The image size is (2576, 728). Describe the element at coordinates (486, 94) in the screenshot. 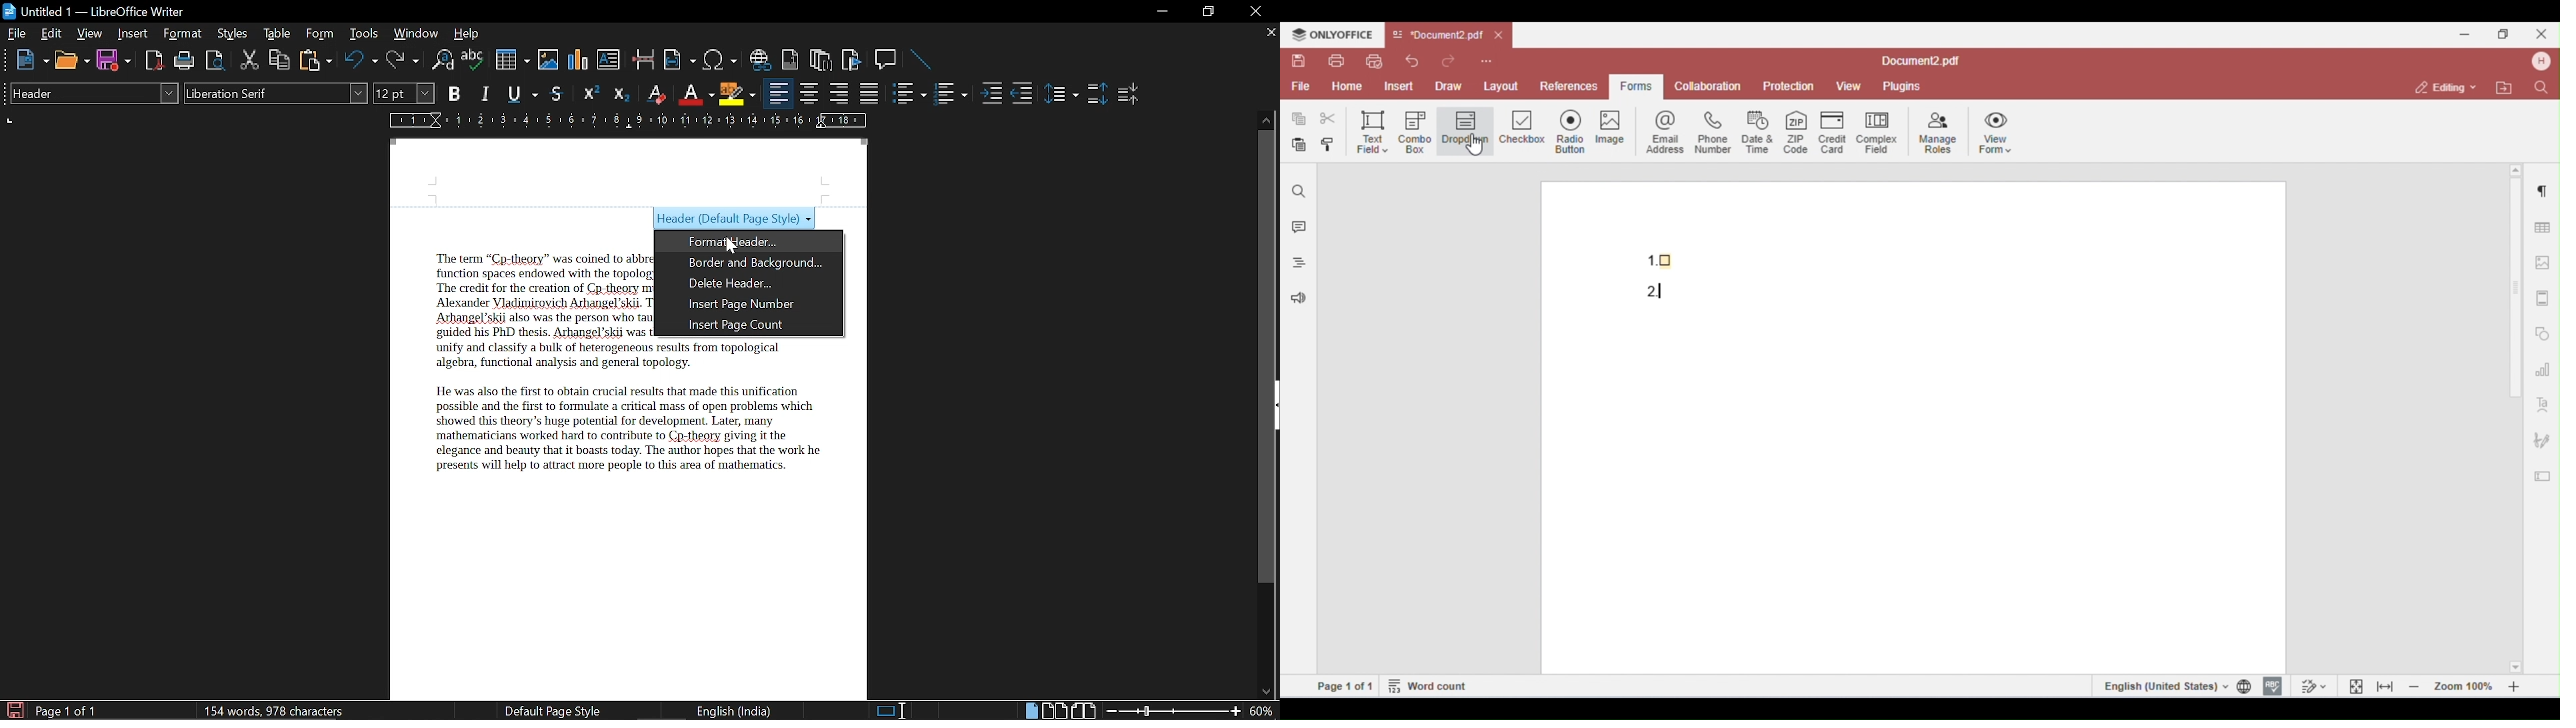

I see `Italic` at that location.